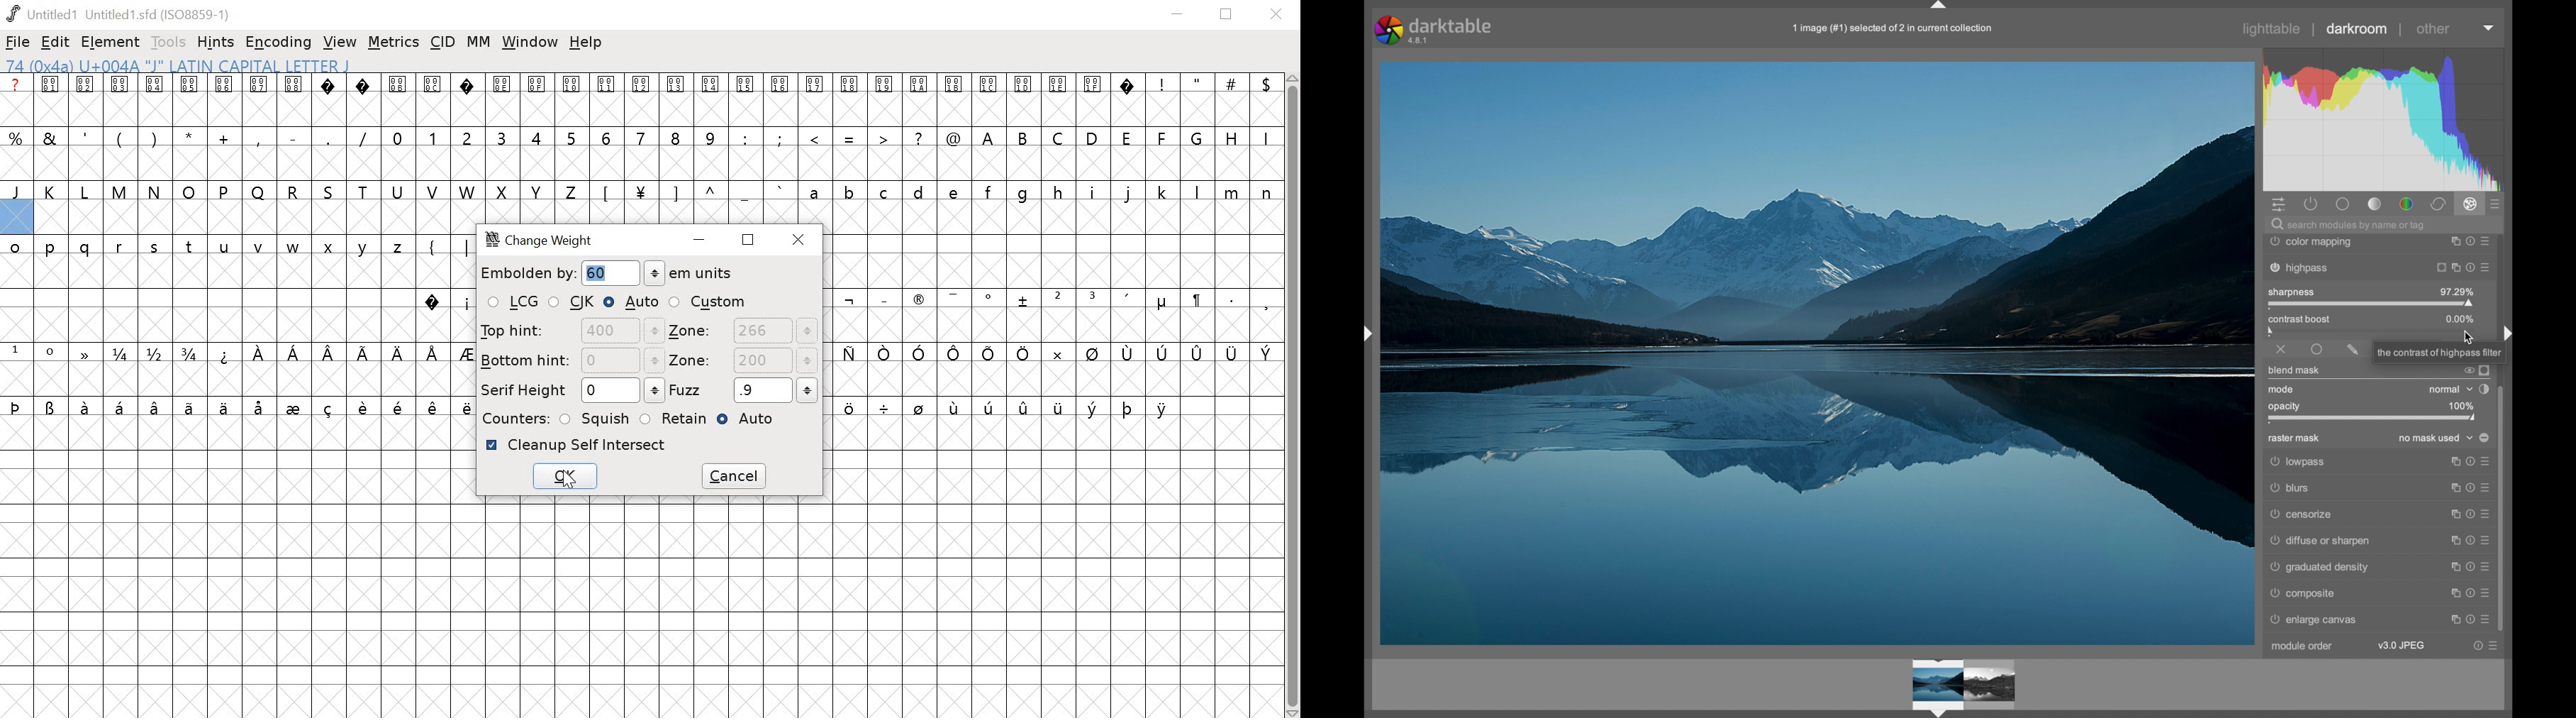 This screenshot has width=2576, height=728. I want to click on show active modules only, so click(2310, 204).